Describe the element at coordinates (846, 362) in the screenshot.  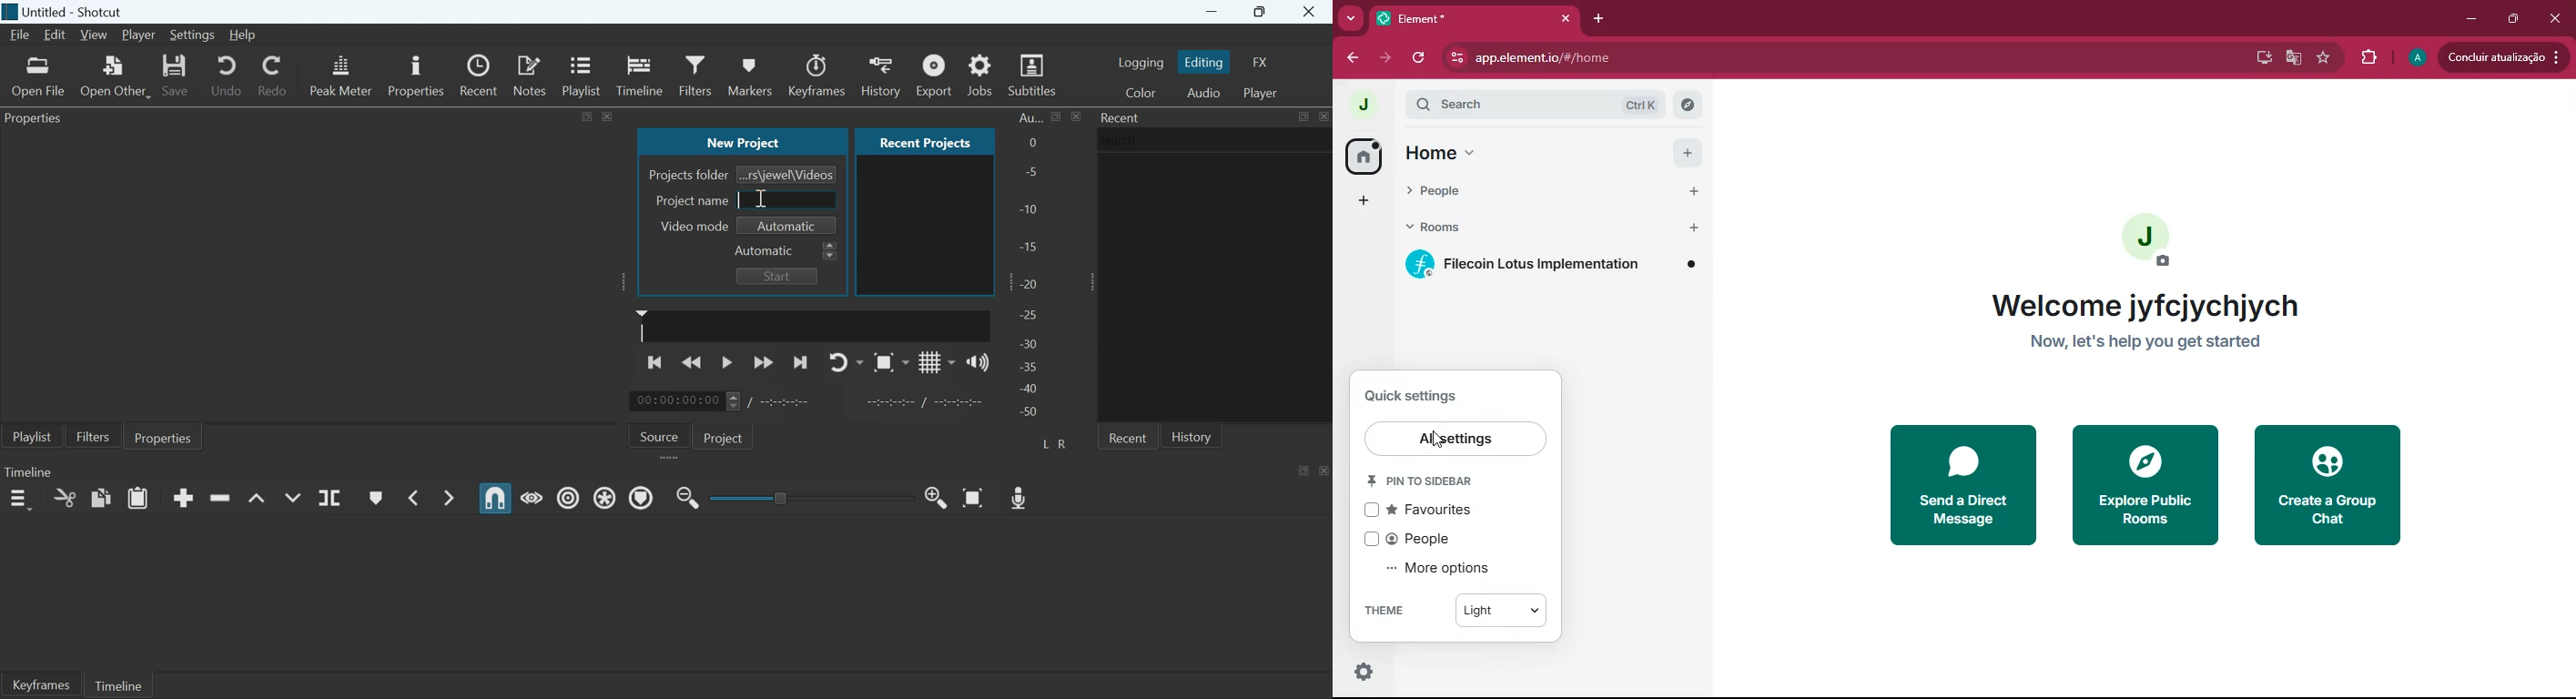
I see `Toggle player looping` at that location.